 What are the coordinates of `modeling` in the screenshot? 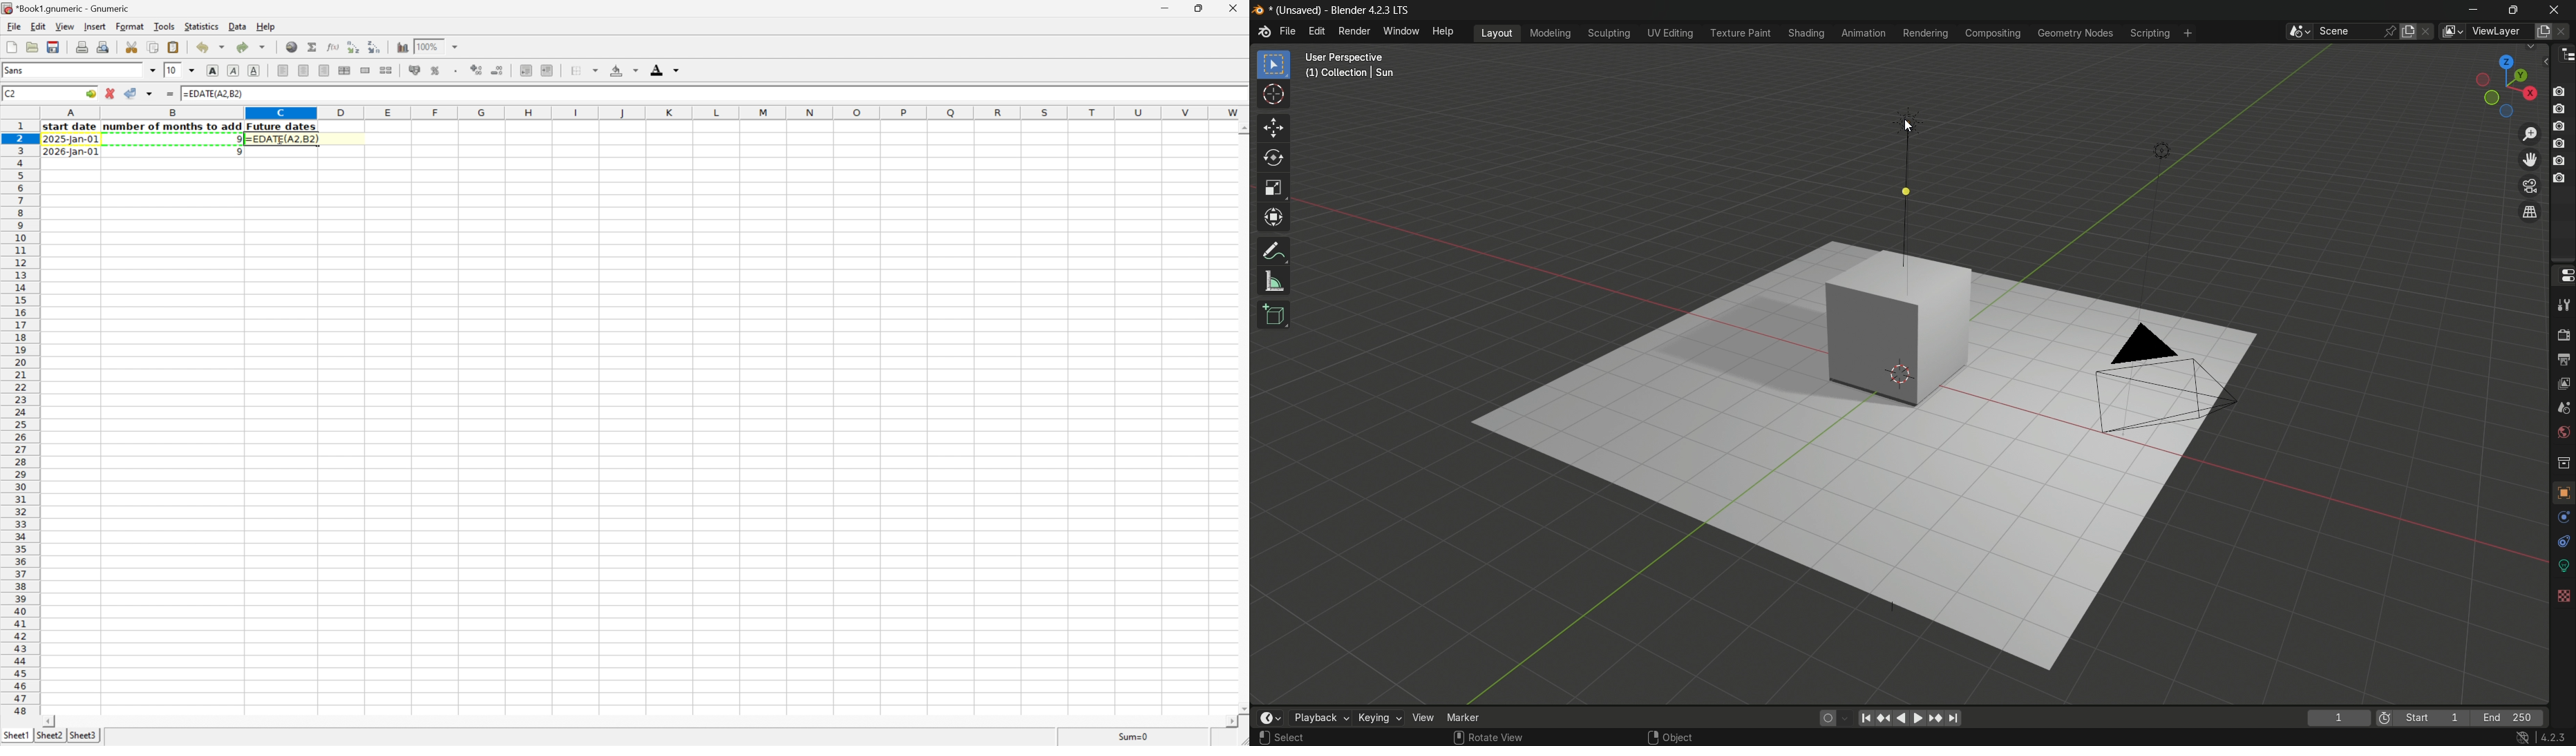 It's located at (1549, 32).